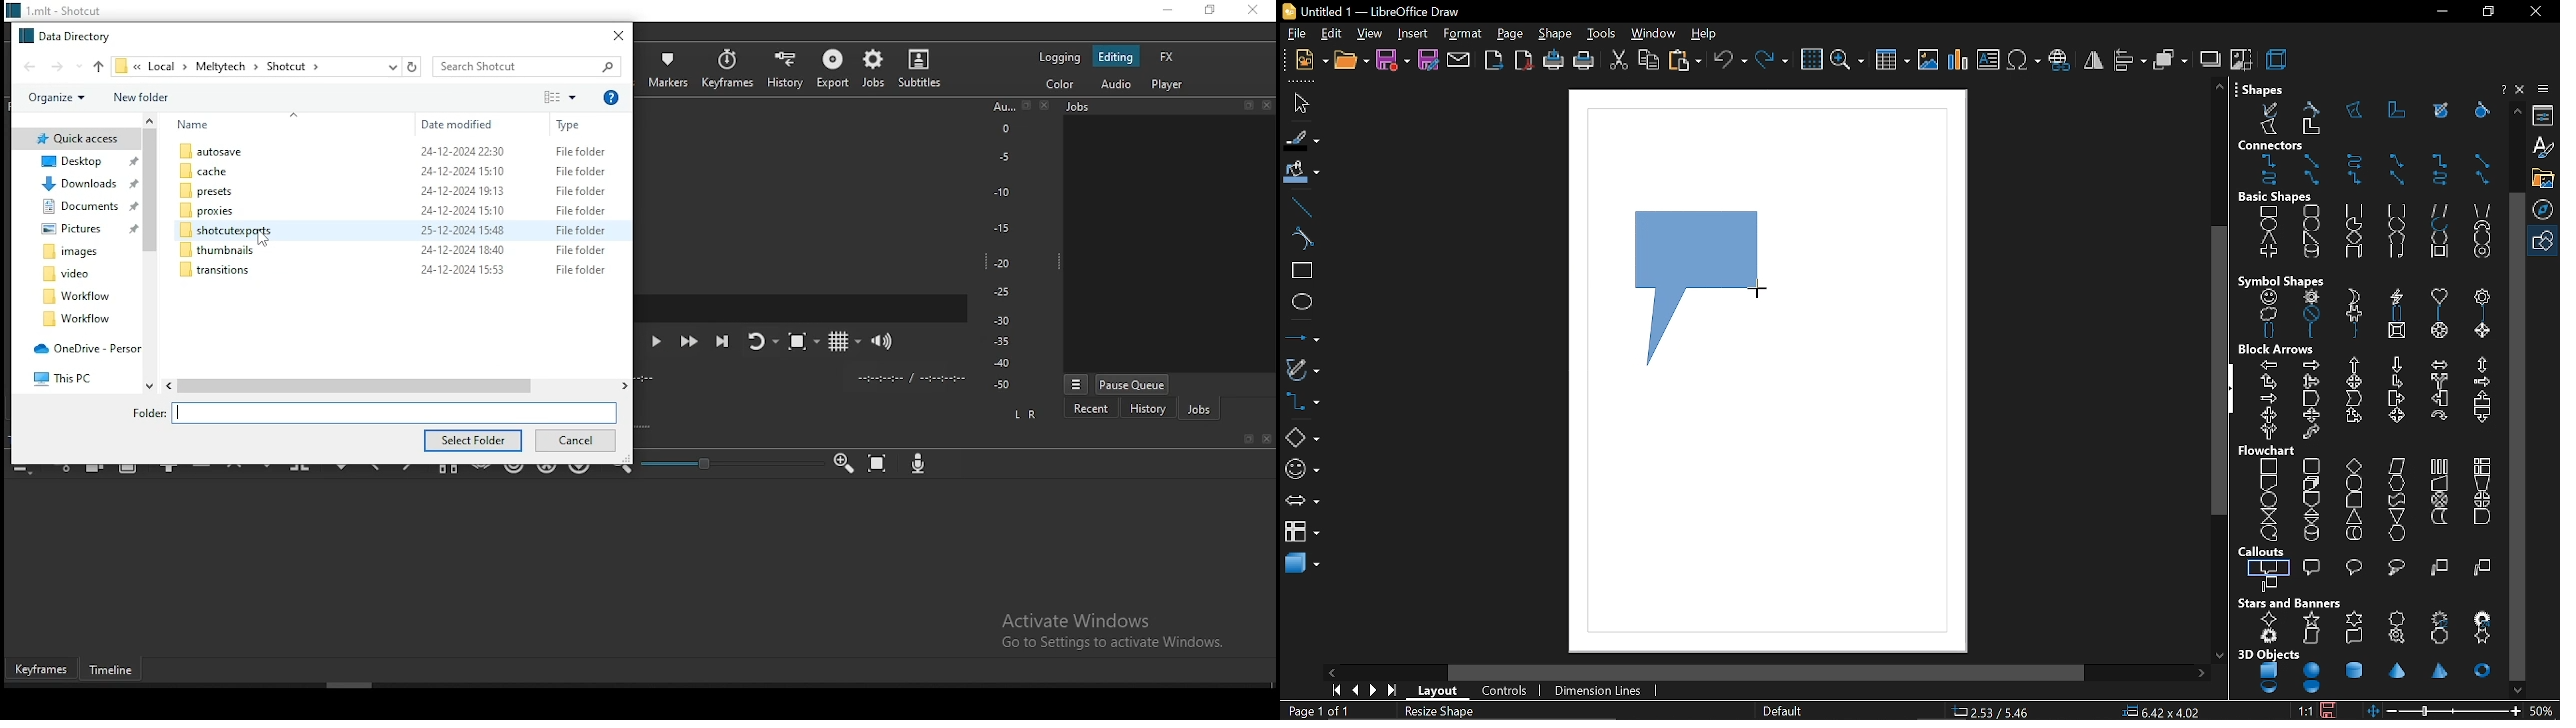 The image size is (2576, 728). Describe the element at coordinates (2395, 416) in the screenshot. I see `4 way arrow callout` at that location.